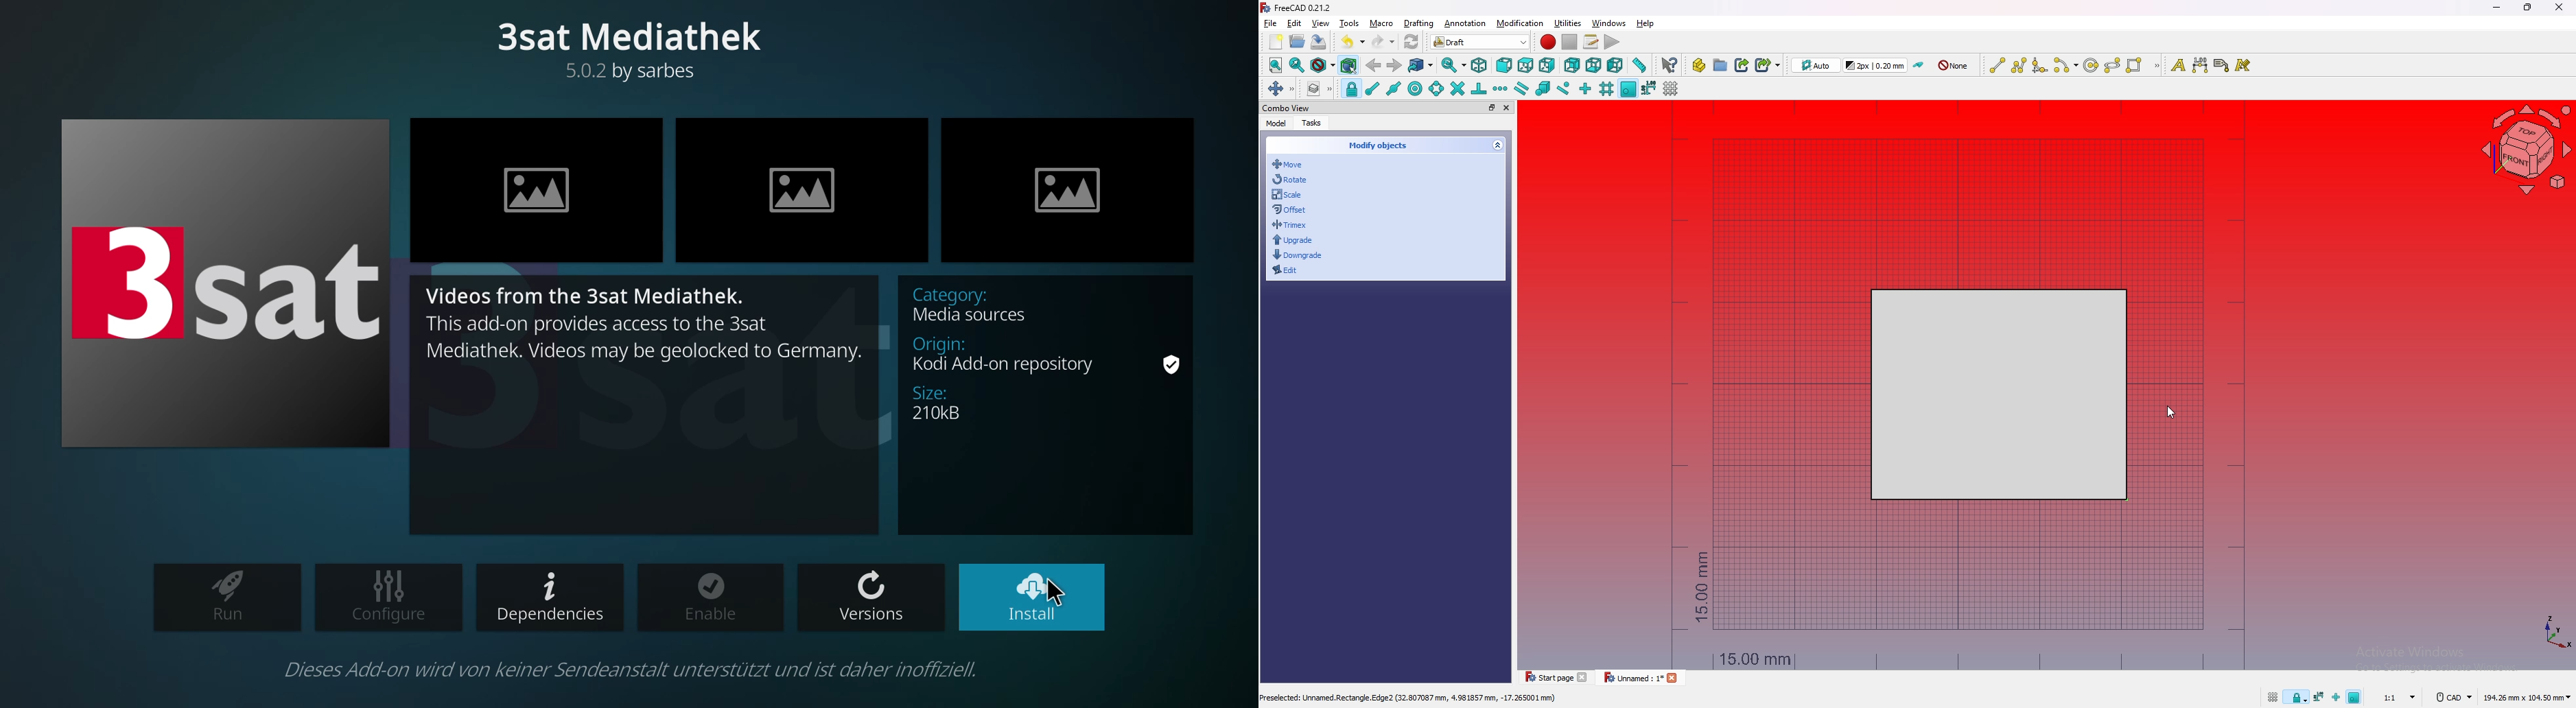 This screenshot has width=2576, height=728. I want to click on snap dimension, so click(1649, 87).